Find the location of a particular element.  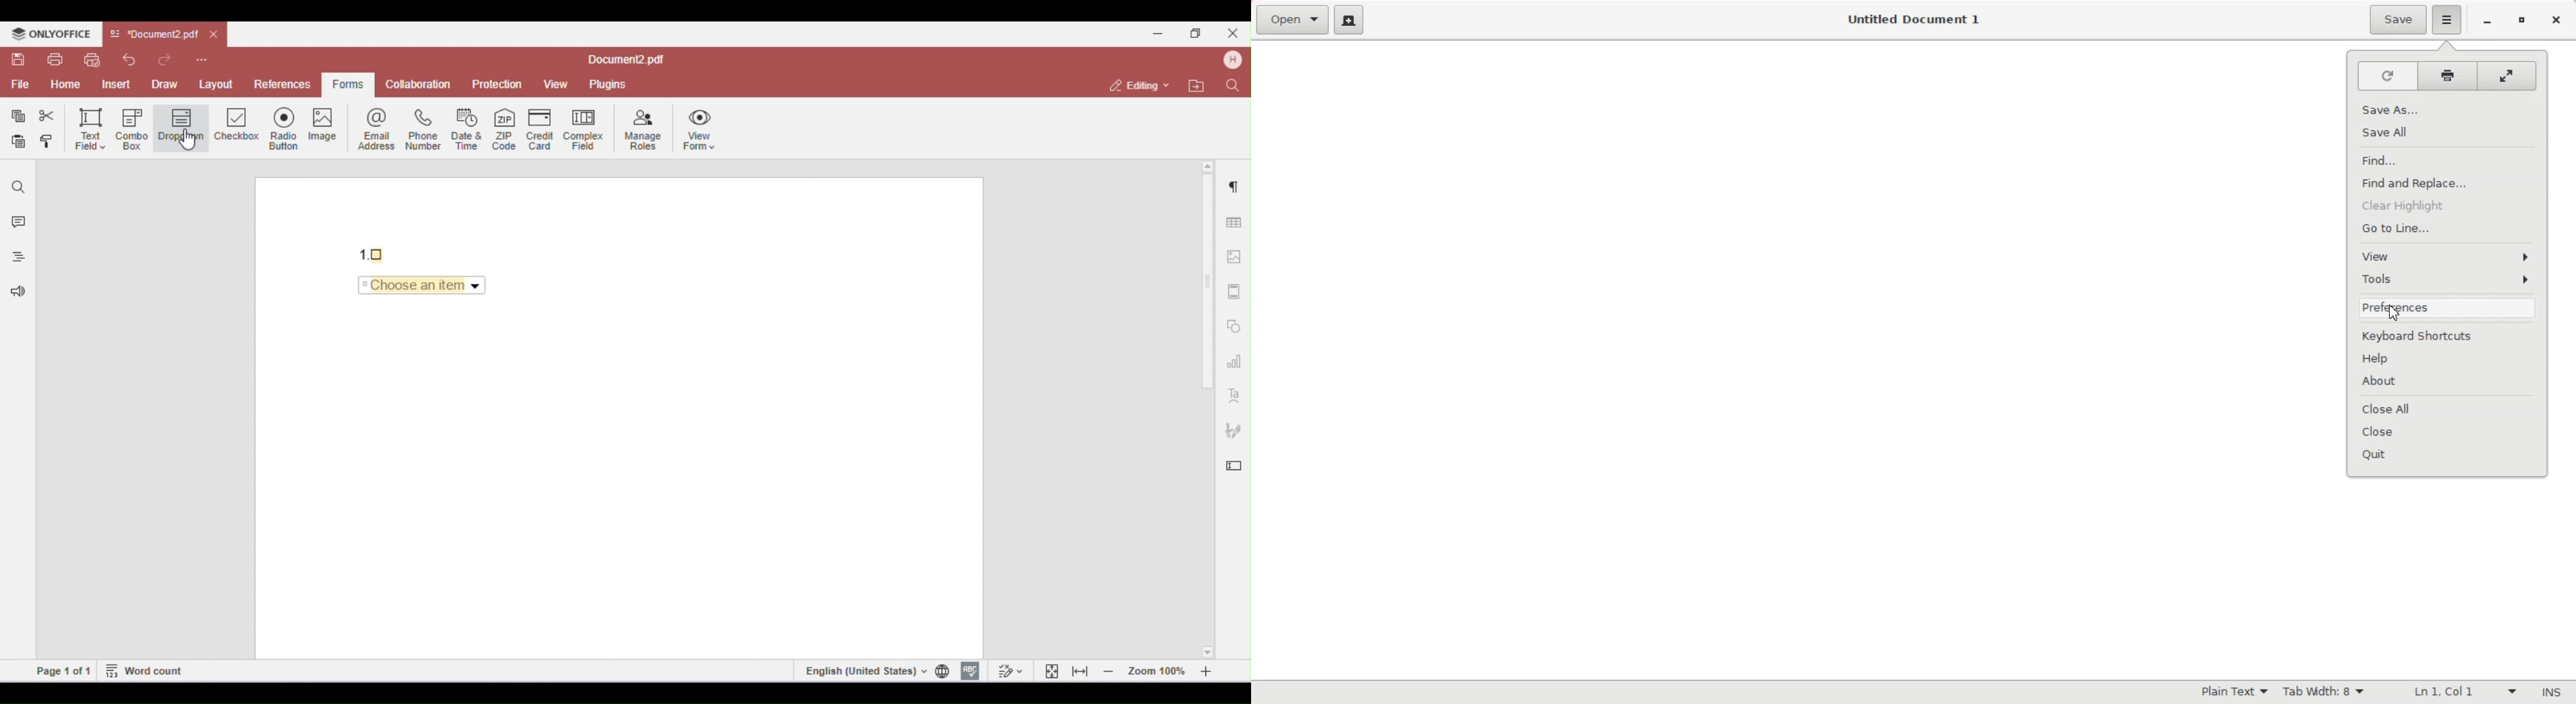

Clear Highlight is located at coordinates (2448, 203).